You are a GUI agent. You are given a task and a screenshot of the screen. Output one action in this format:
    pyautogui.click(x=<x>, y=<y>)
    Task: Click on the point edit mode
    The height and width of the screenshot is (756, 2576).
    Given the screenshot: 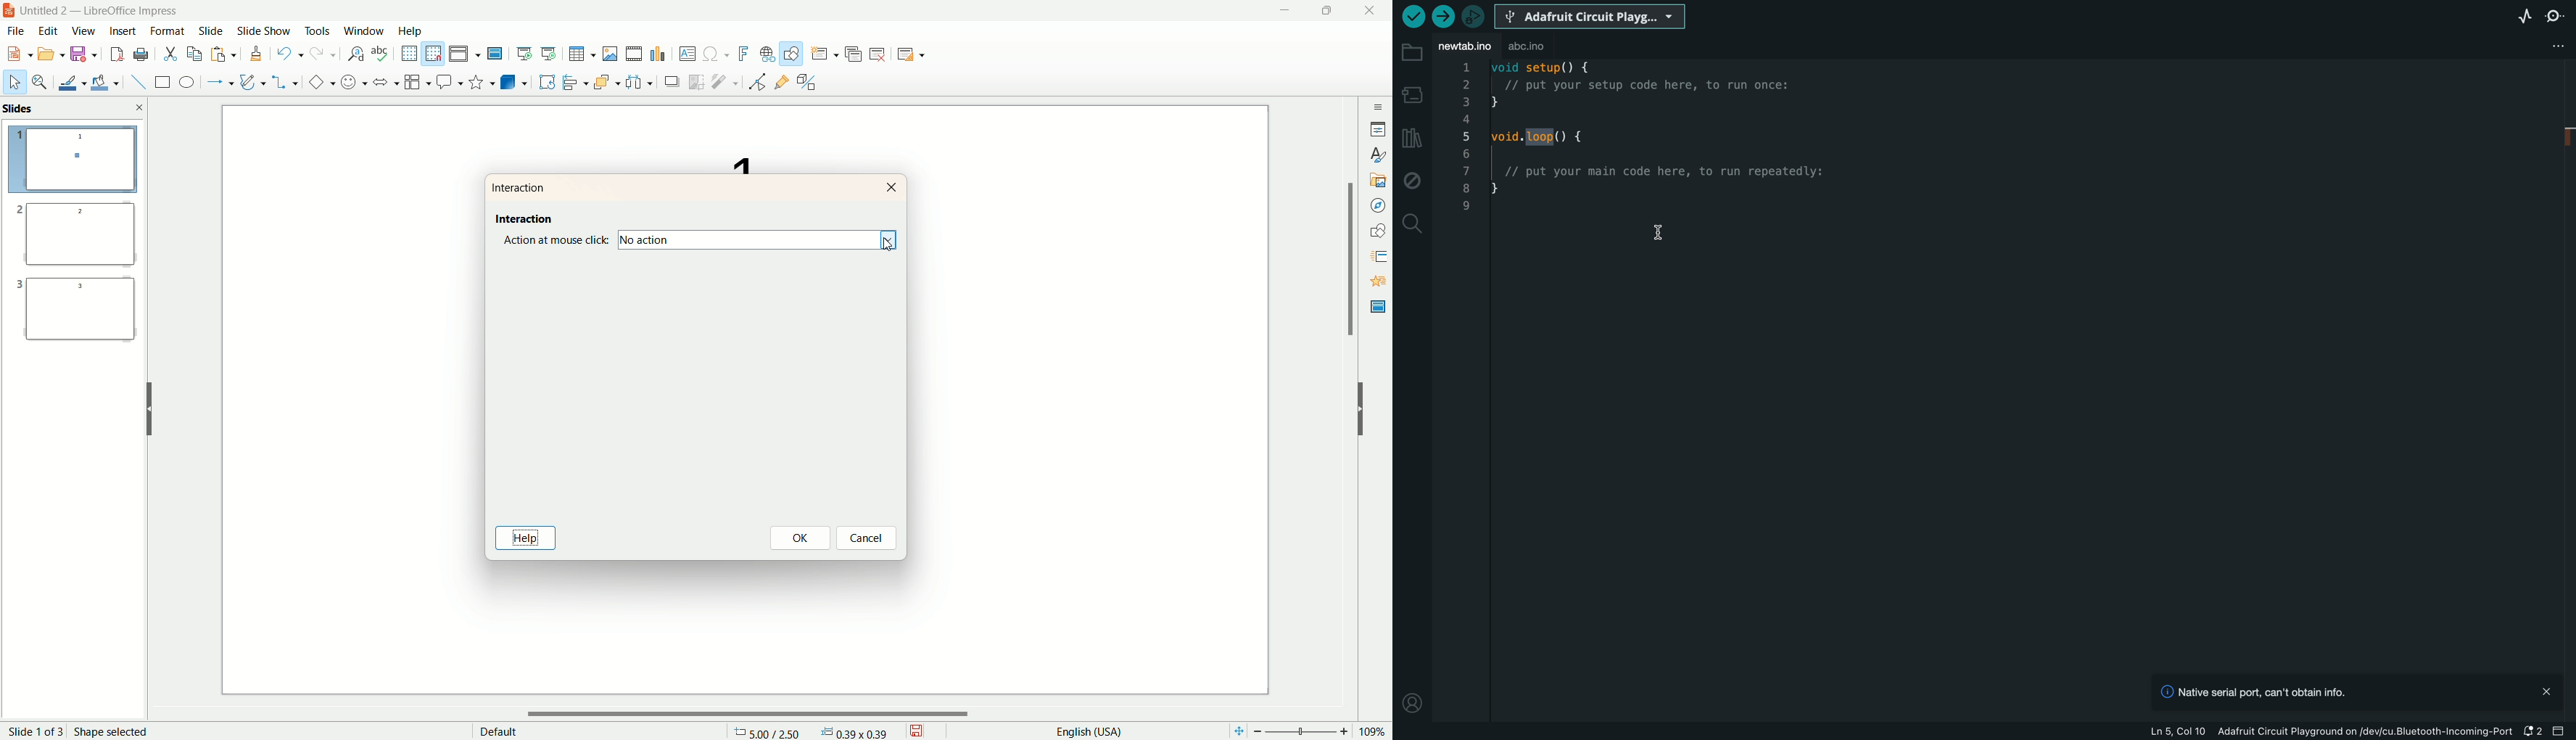 What is the action you would take?
    pyautogui.click(x=756, y=82)
    